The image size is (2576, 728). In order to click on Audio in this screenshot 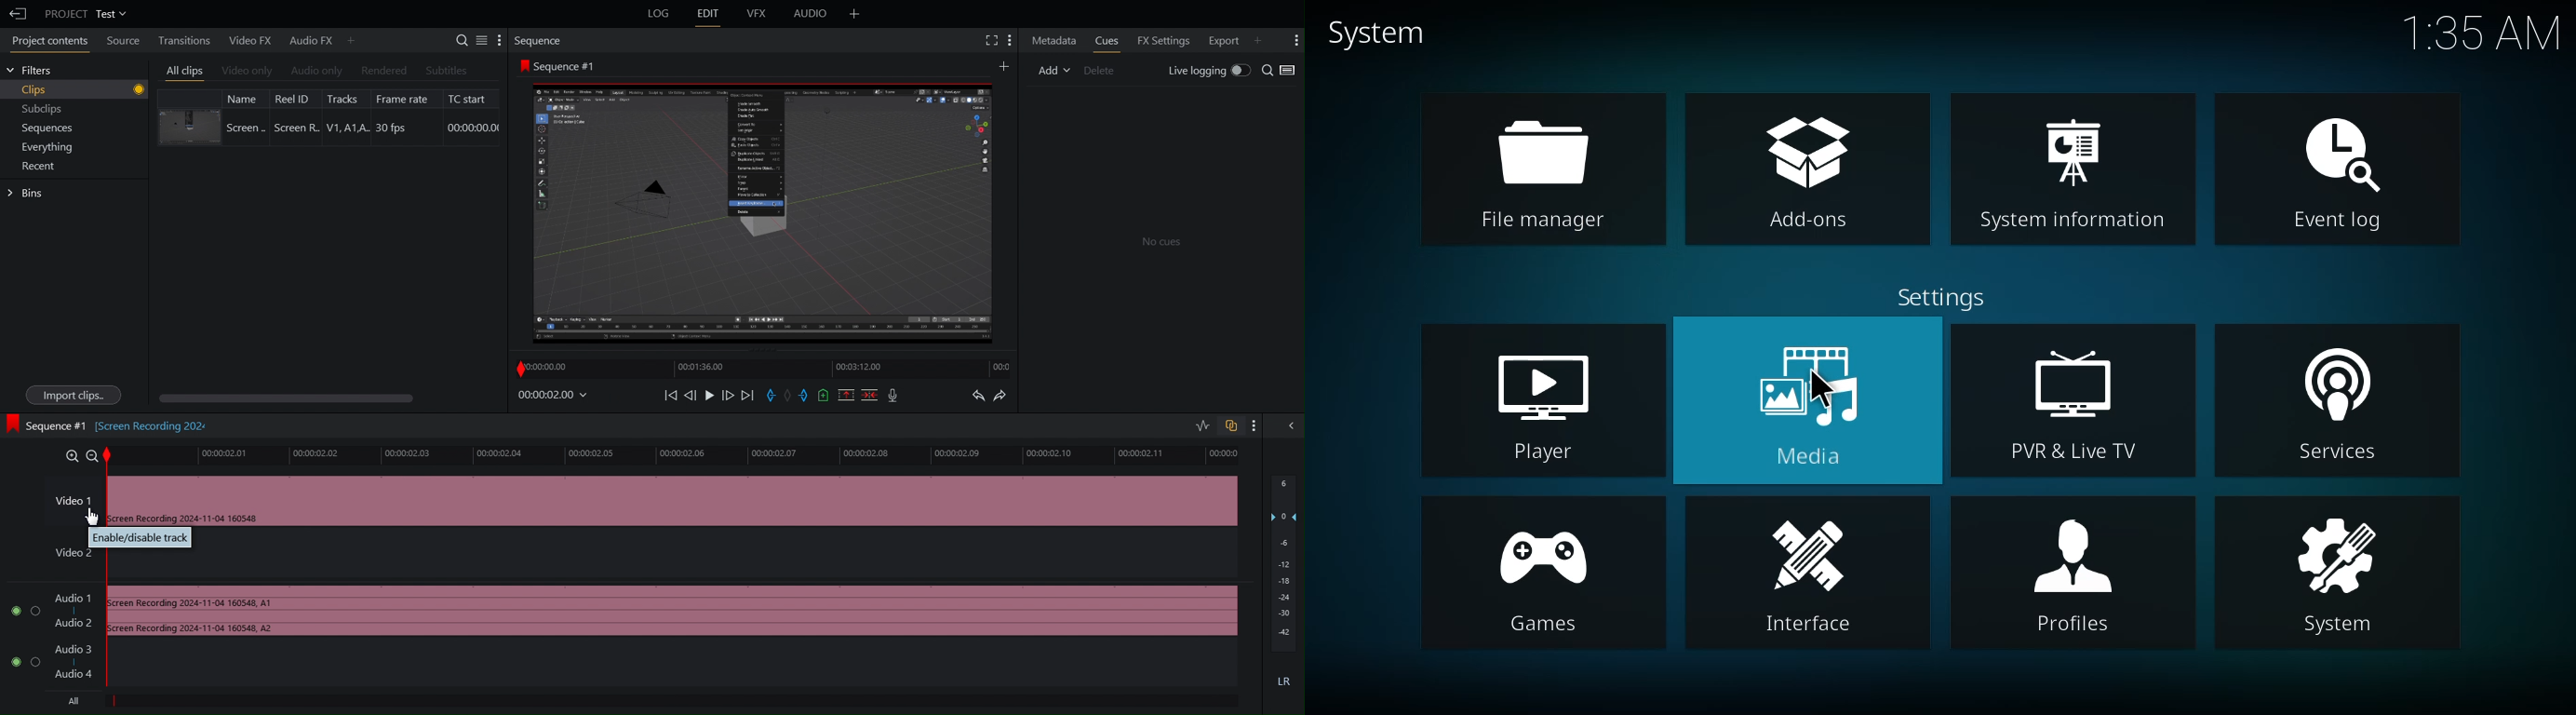, I will do `click(809, 14)`.